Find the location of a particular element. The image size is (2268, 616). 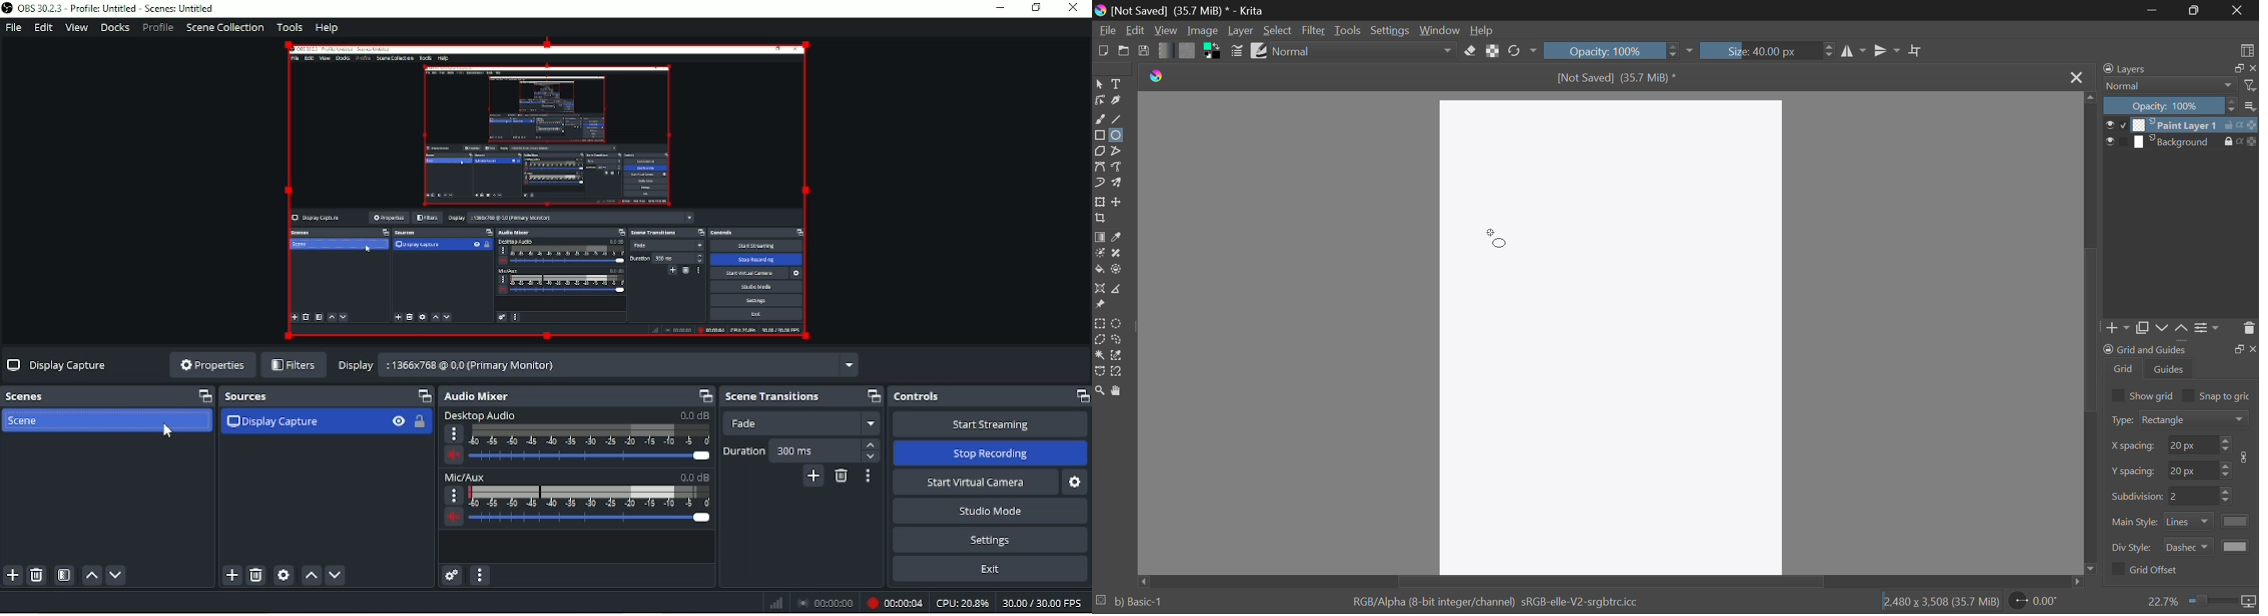

Stop Recording is located at coordinates (989, 453).